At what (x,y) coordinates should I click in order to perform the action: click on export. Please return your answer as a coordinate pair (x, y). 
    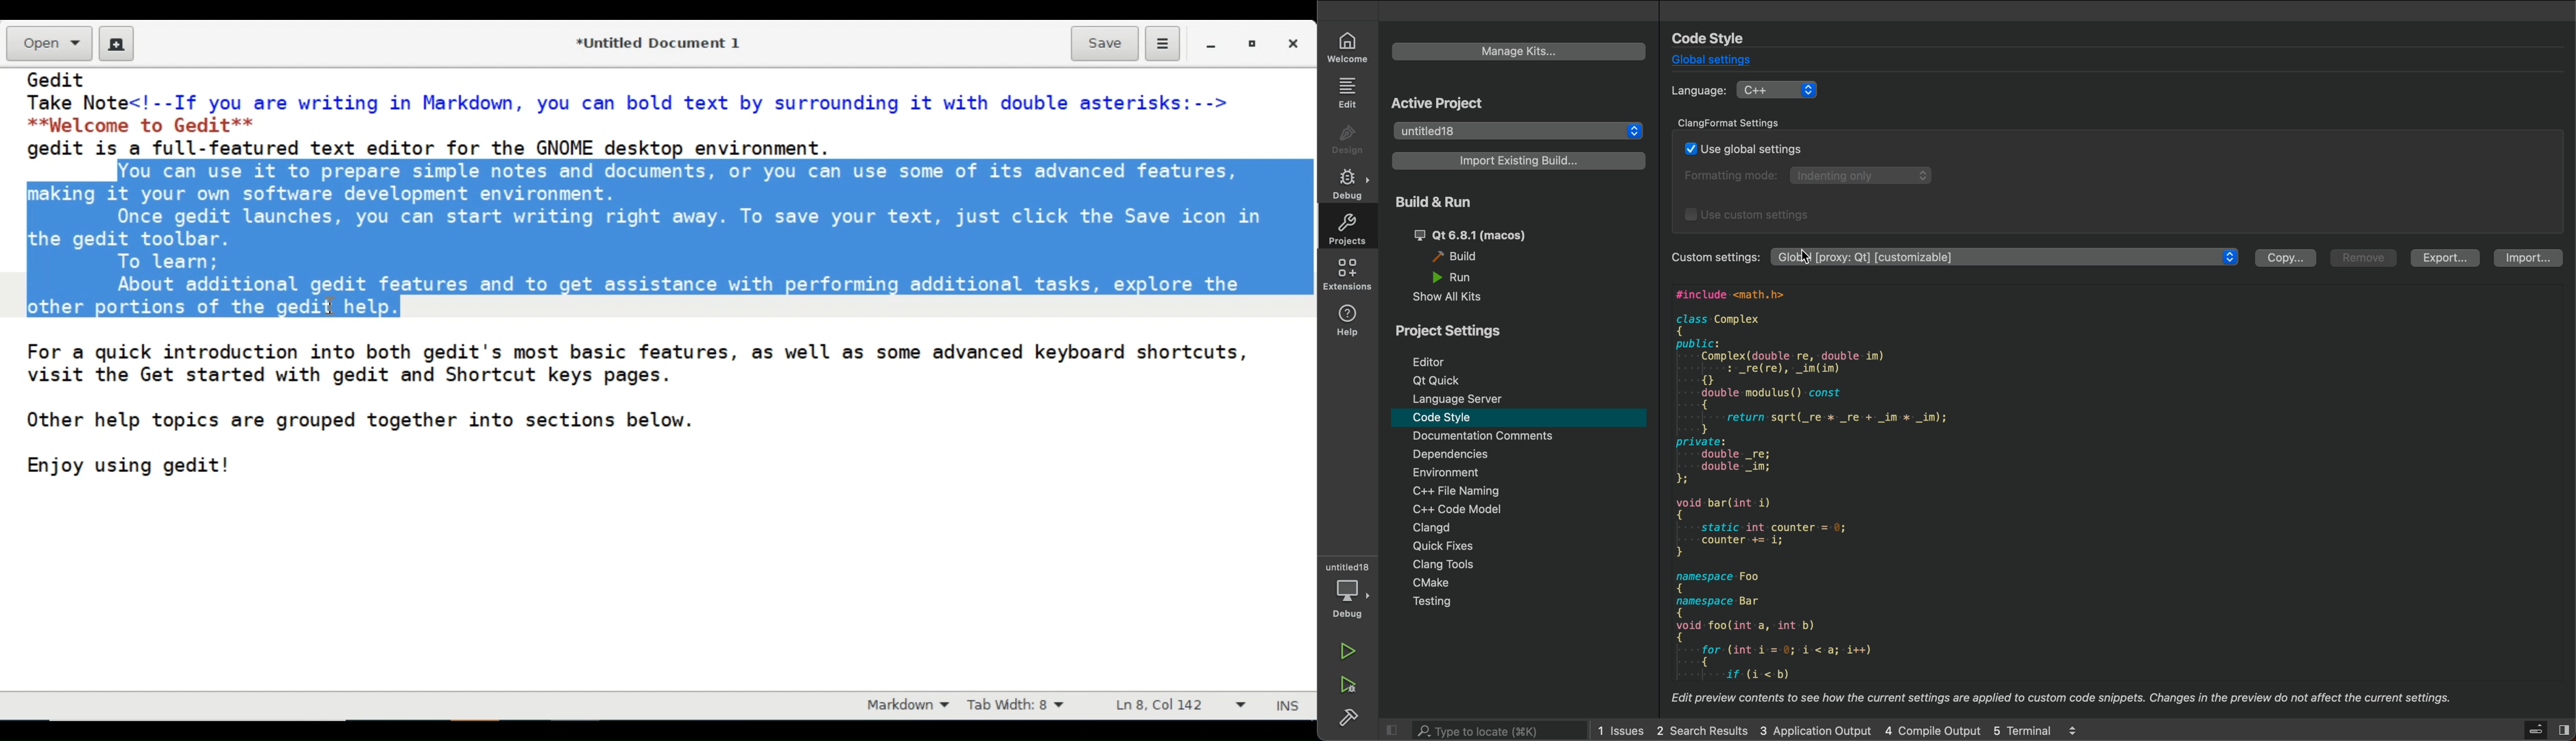
    Looking at the image, I should click on (2444, 258).